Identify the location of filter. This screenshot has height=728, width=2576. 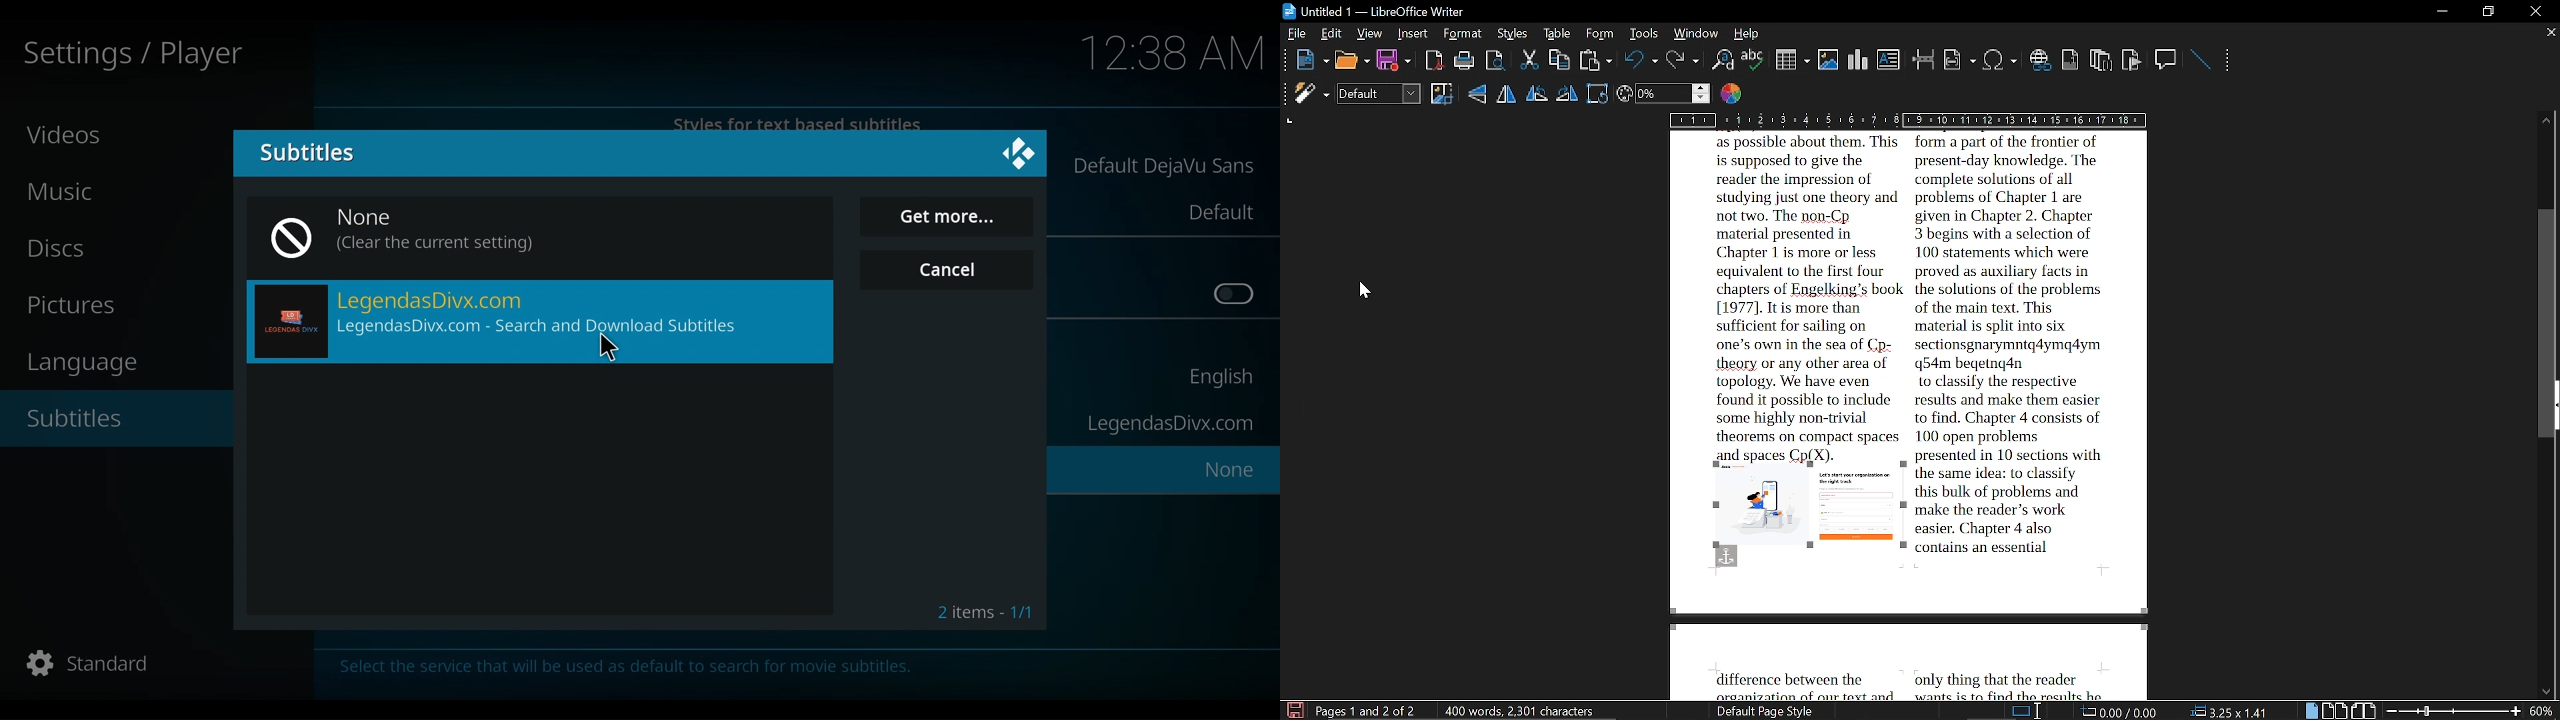
(1310, 94).